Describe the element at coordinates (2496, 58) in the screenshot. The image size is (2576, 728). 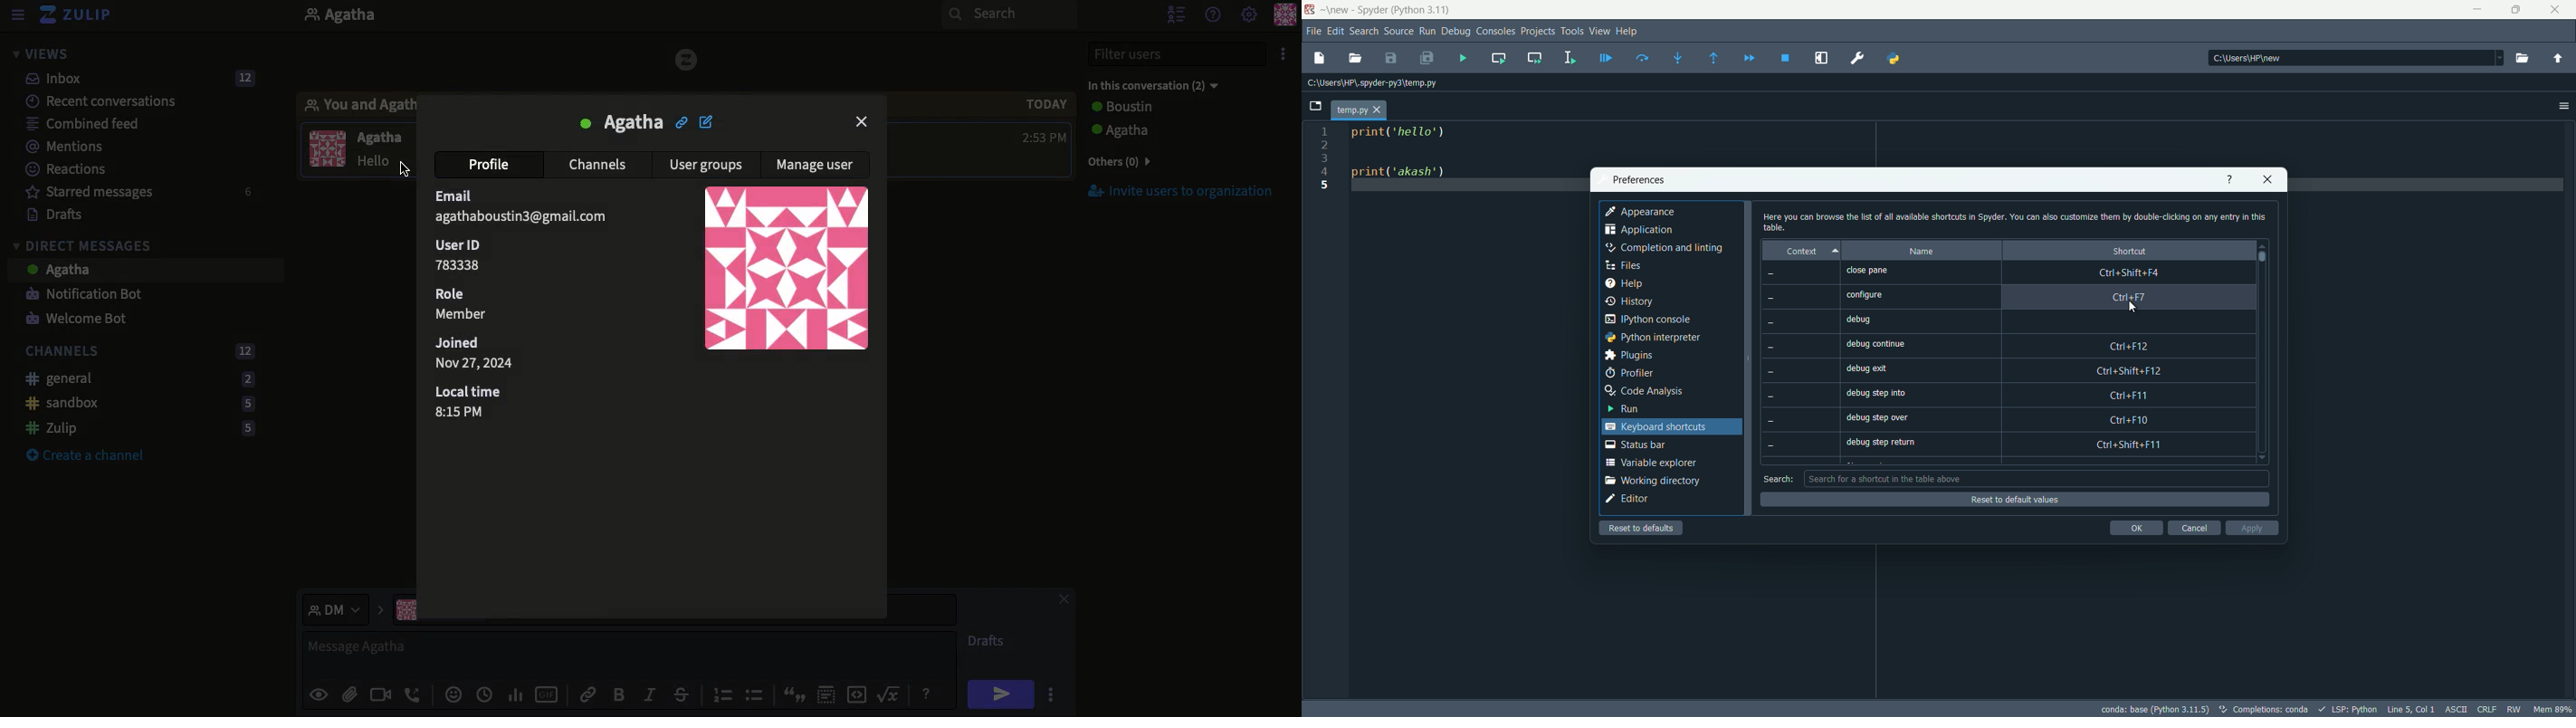
I see `More items` at that location.